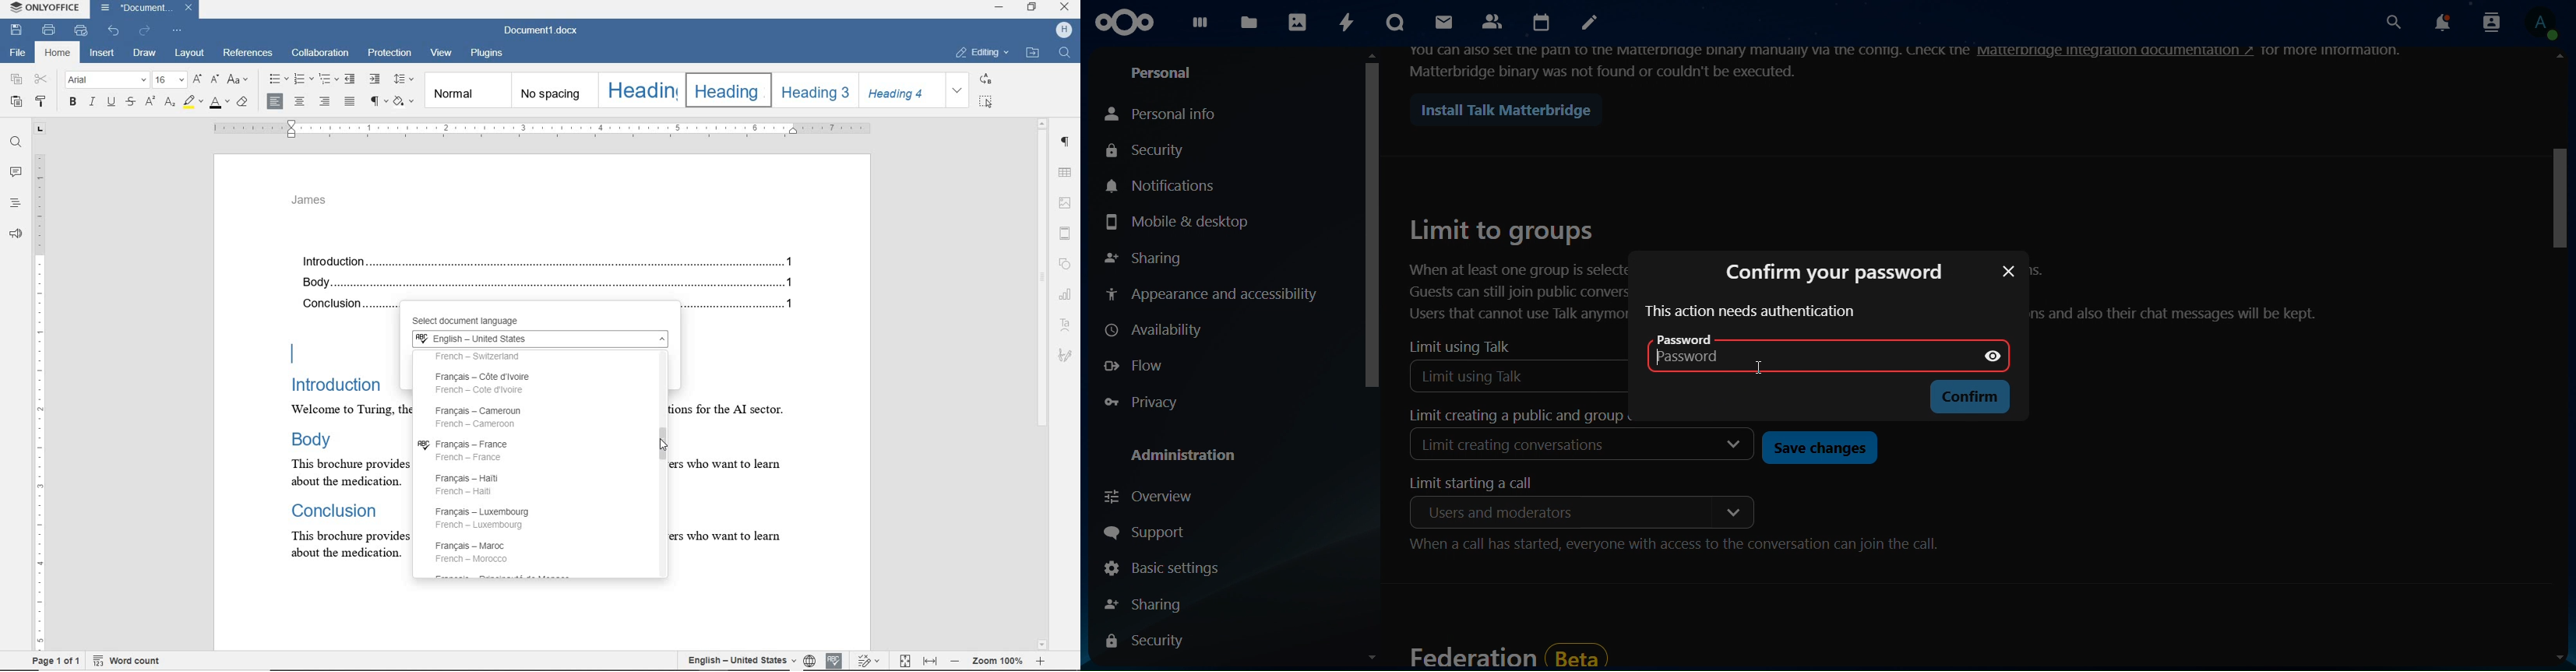  I want to click on draw, so click(147, 54).